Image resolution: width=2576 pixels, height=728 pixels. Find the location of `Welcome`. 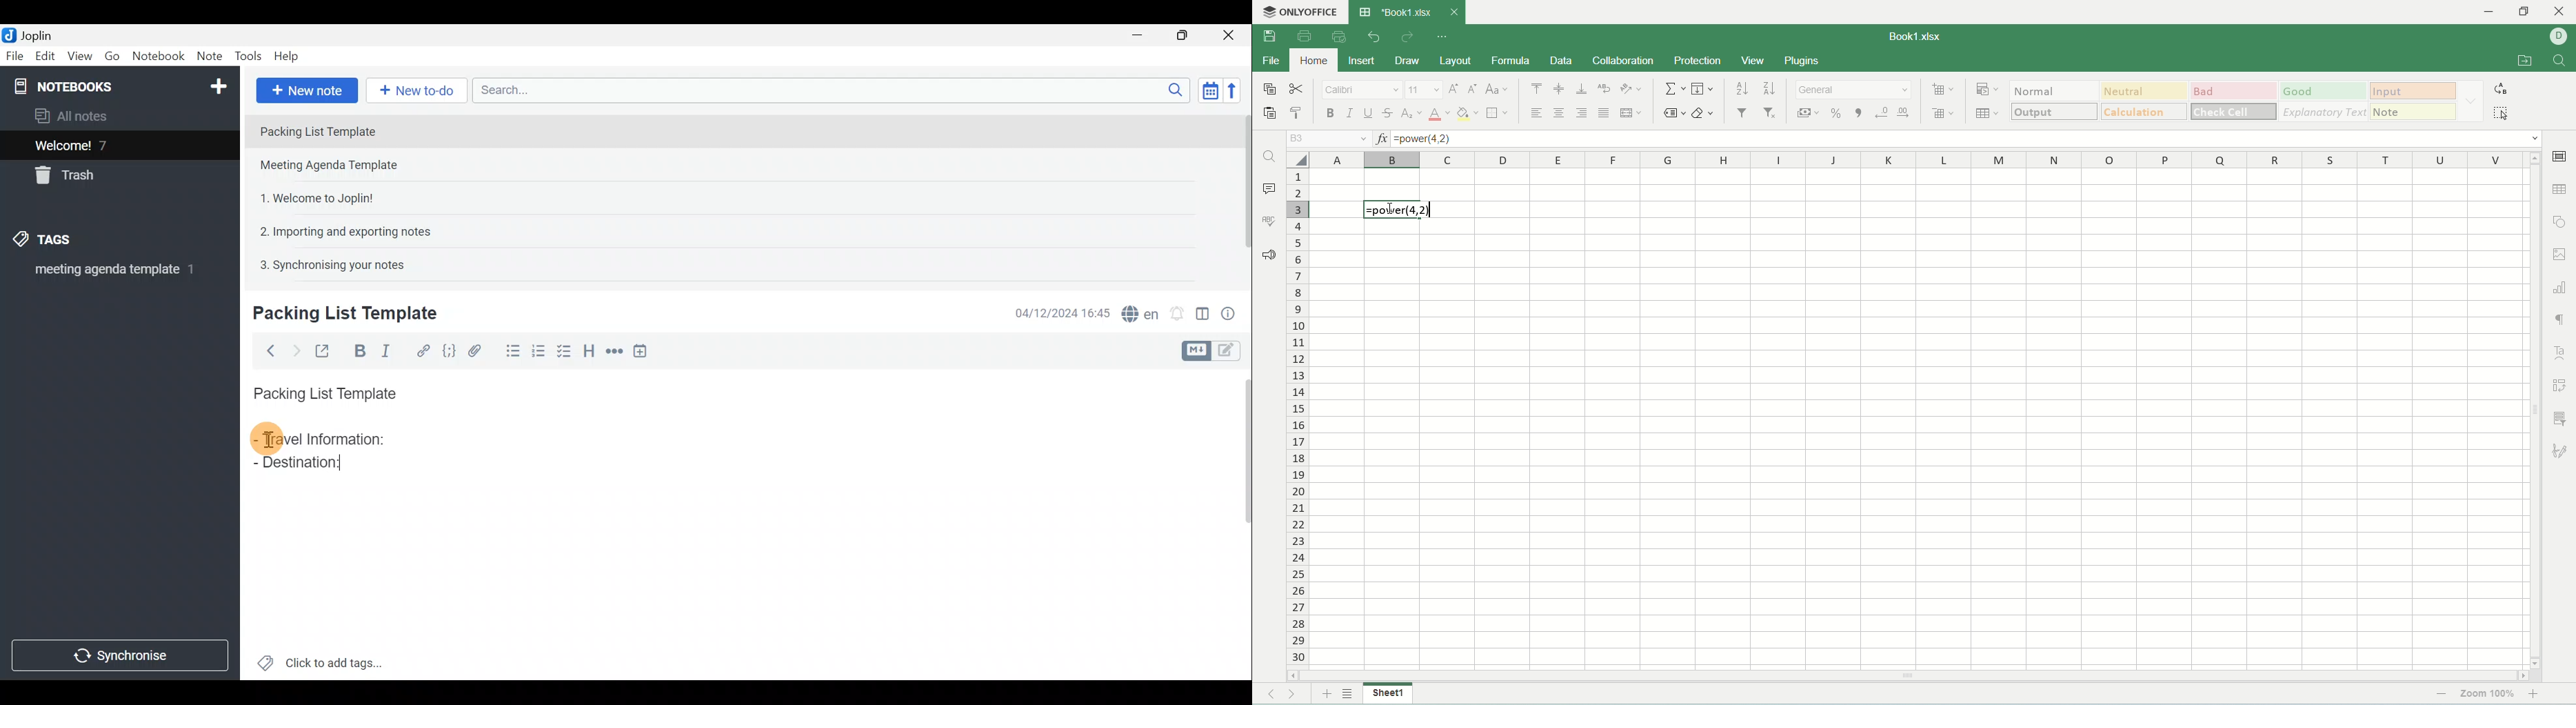

Welcome is located at coordinates (100, 145).